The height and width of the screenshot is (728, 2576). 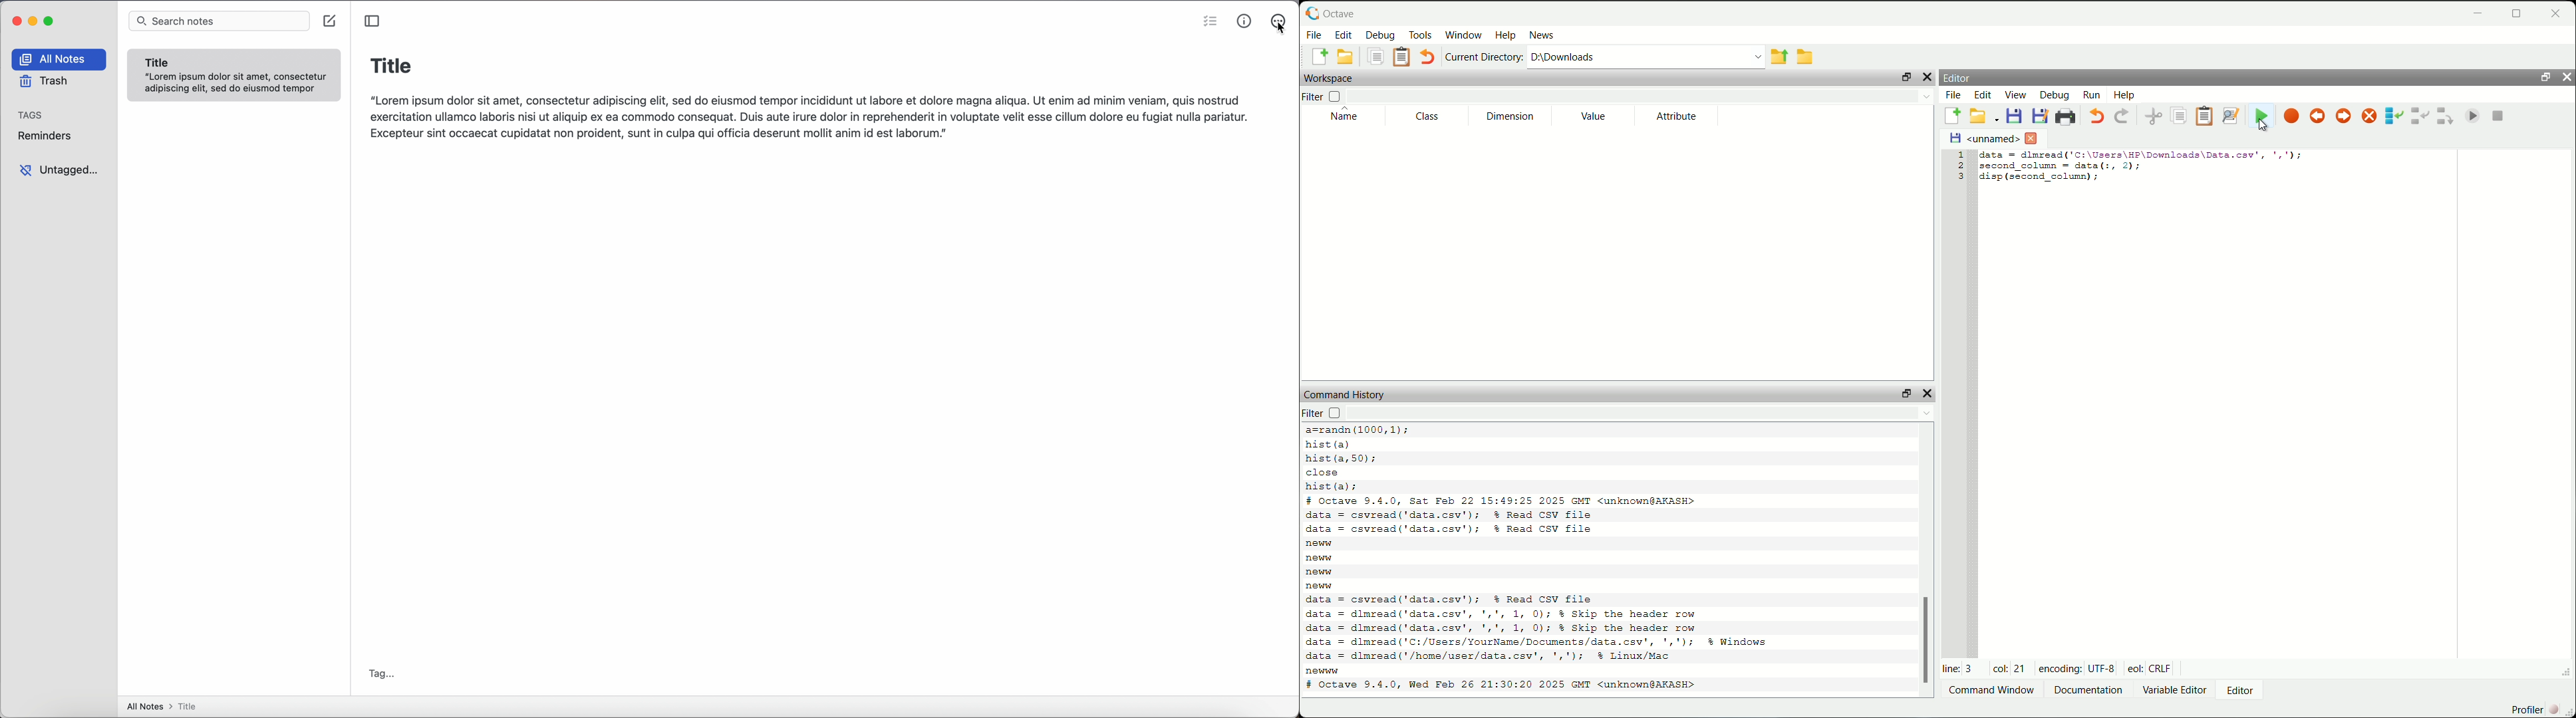 I want to click on title, so click(x=391, y=64).